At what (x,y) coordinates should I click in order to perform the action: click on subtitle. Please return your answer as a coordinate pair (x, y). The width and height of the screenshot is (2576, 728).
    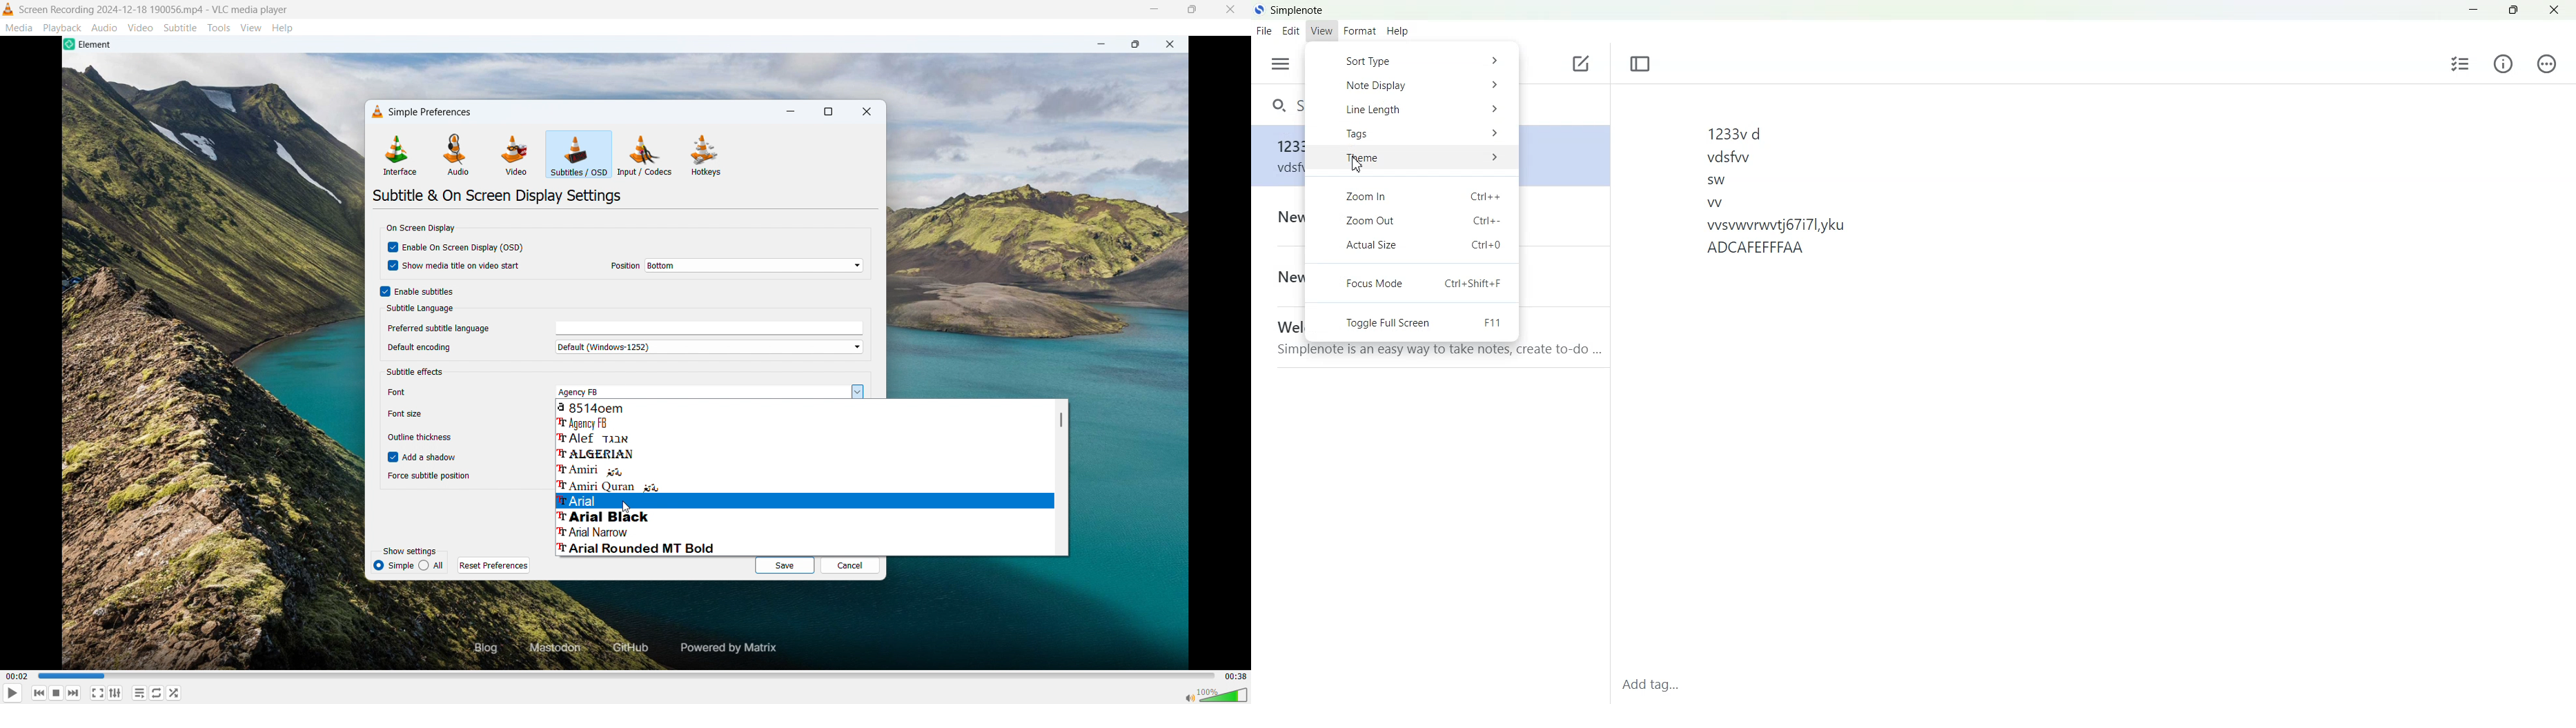
    Looking at the image, I should click on (181, 27).